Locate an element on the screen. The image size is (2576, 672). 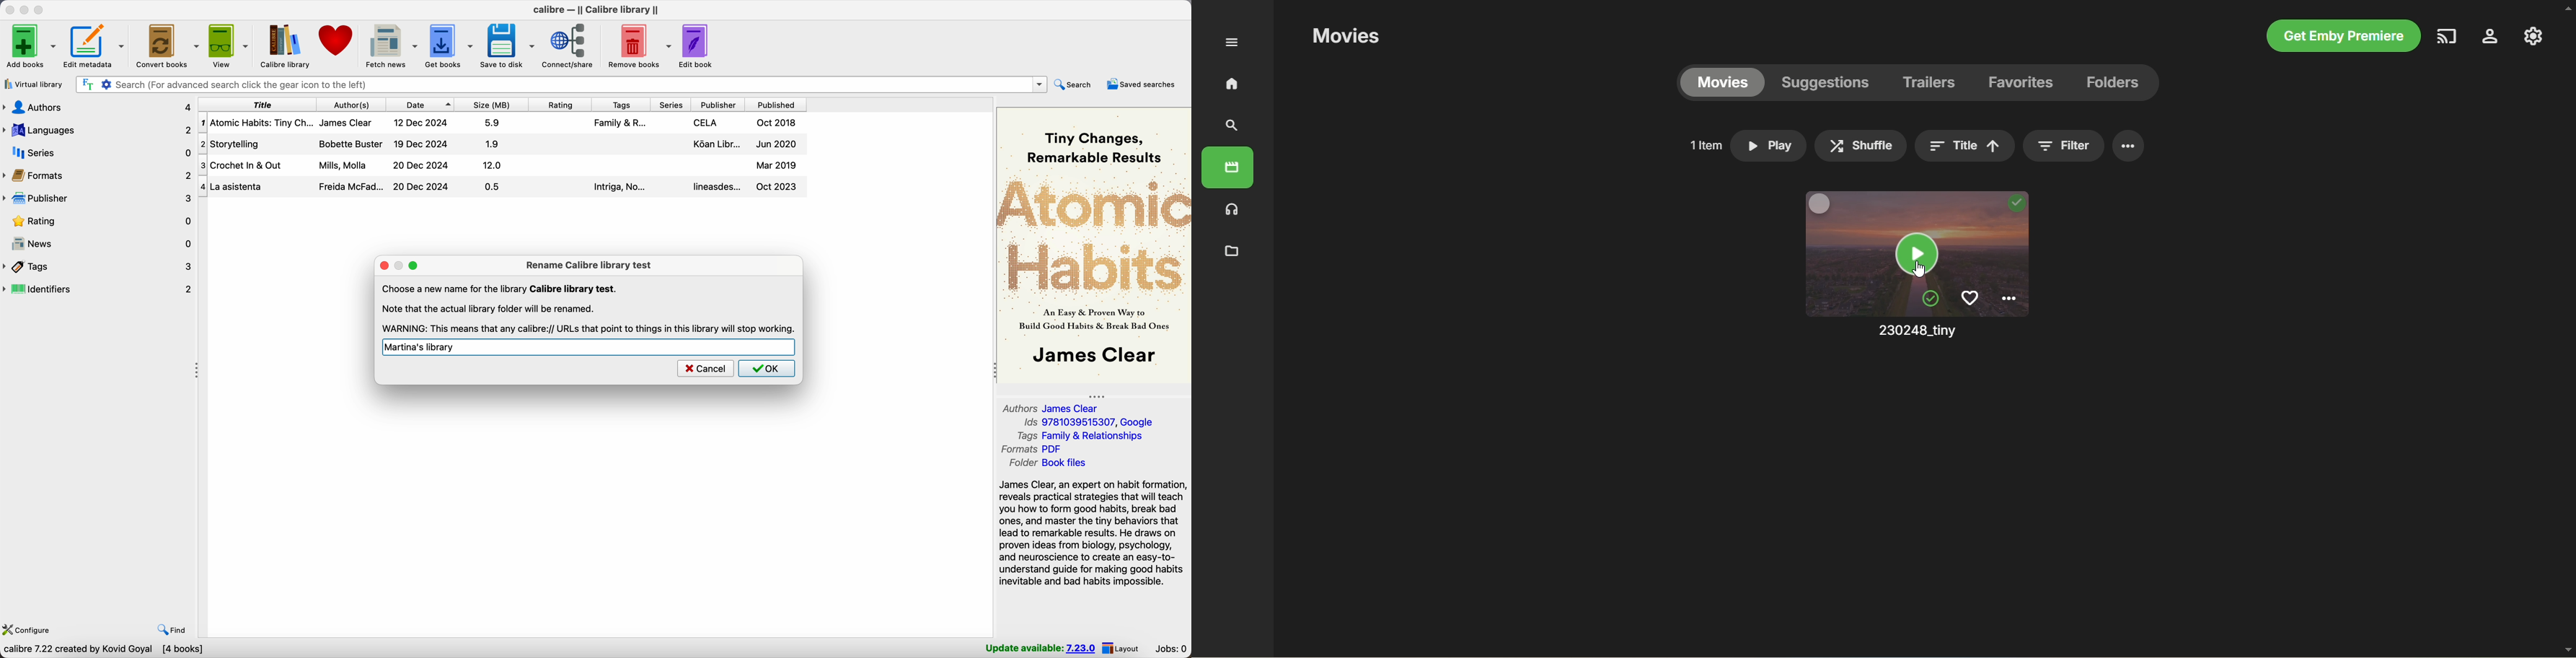
donate is located at coordinates (338, 40).